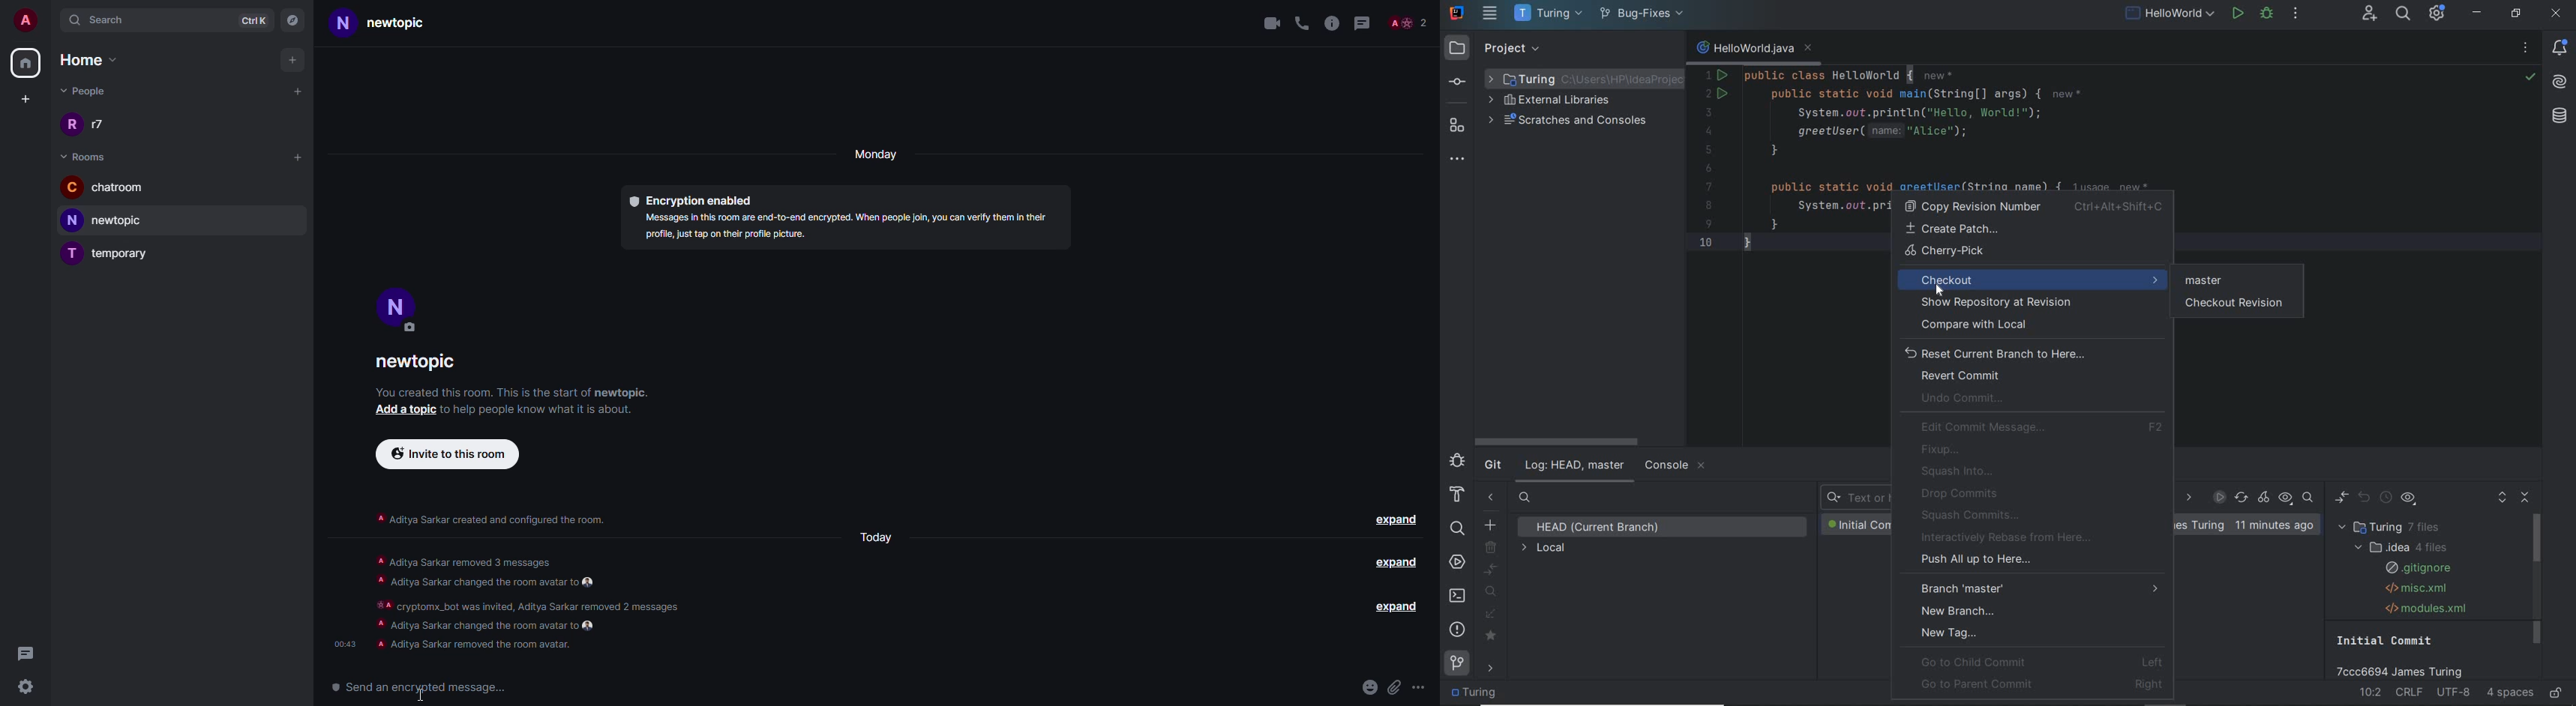 Image resolution: width=2576 pixels, height=728 pixels. Describe the element at coordinates (109, 255) in the screenshot. I see `temporary` at that location.